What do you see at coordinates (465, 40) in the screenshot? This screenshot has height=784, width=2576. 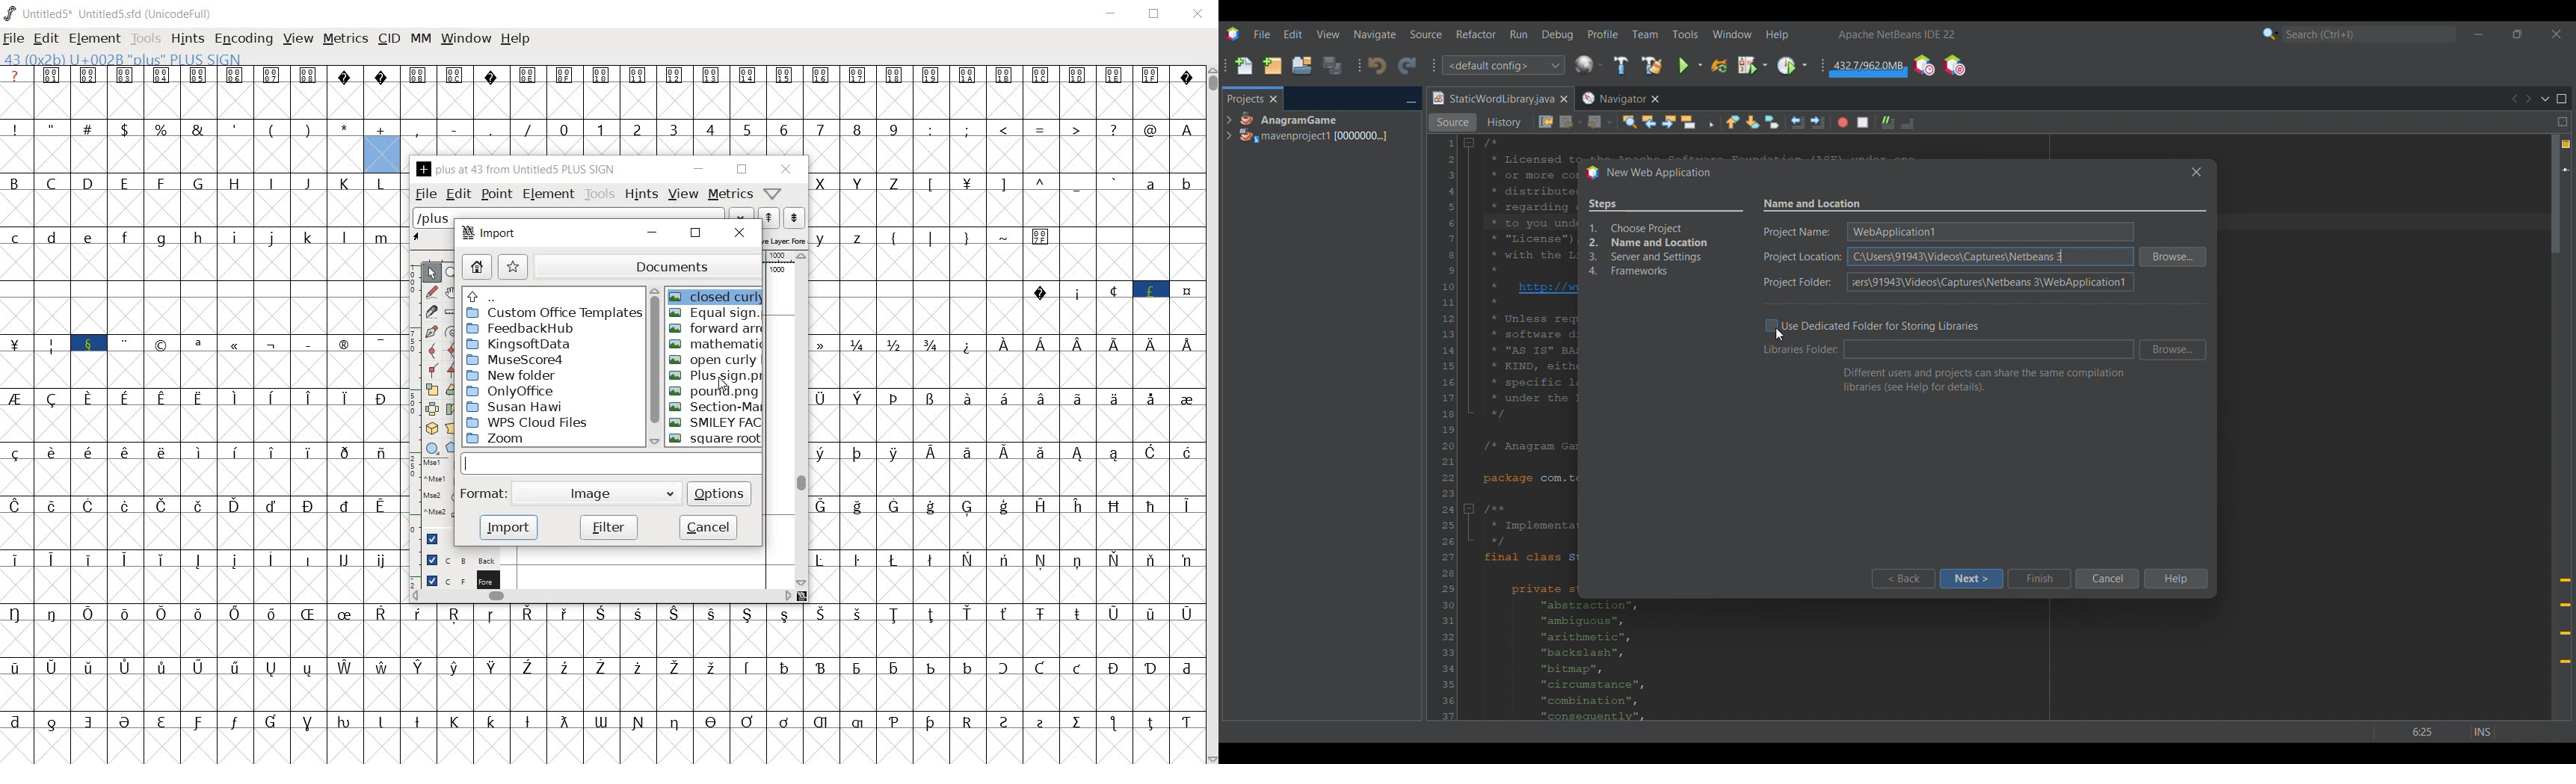 I see `window` at bounding box center [465, 40].